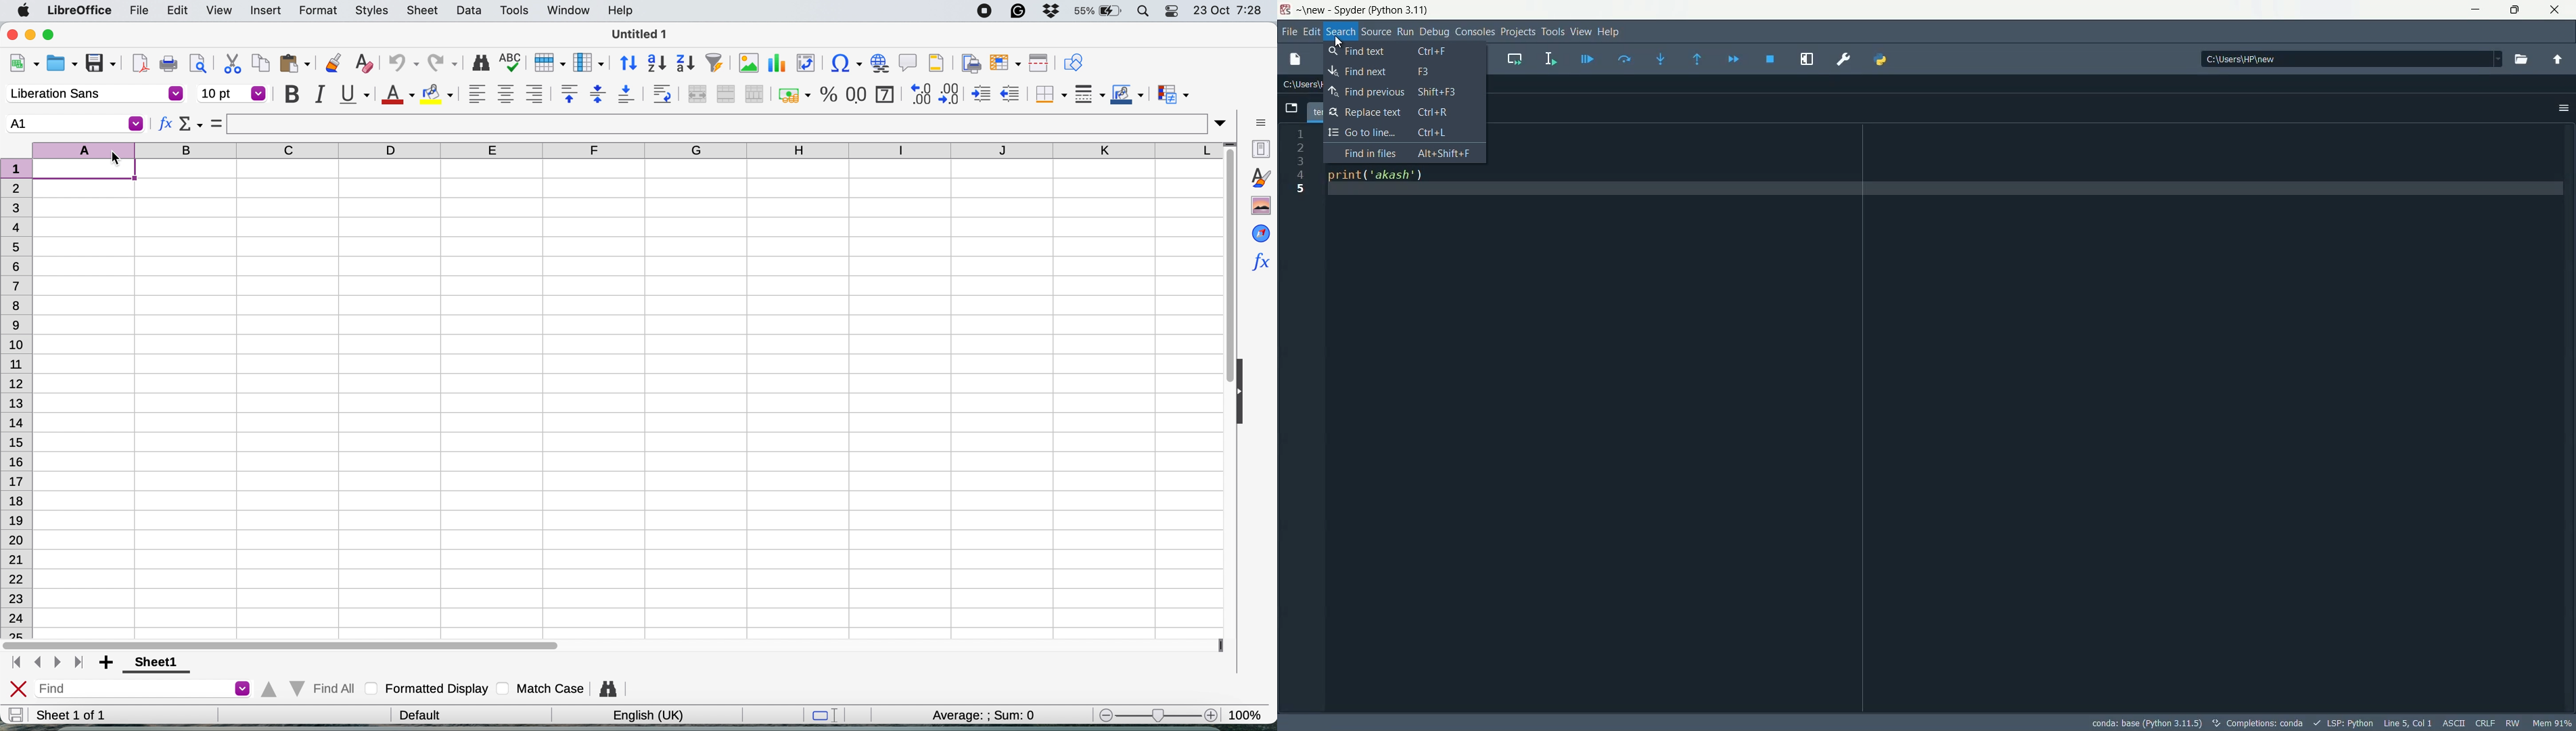 This screenshot has width=2576, height=756. Describe the element at coordinates (970, 63) in the screenshot. I see `define print area` at that location.